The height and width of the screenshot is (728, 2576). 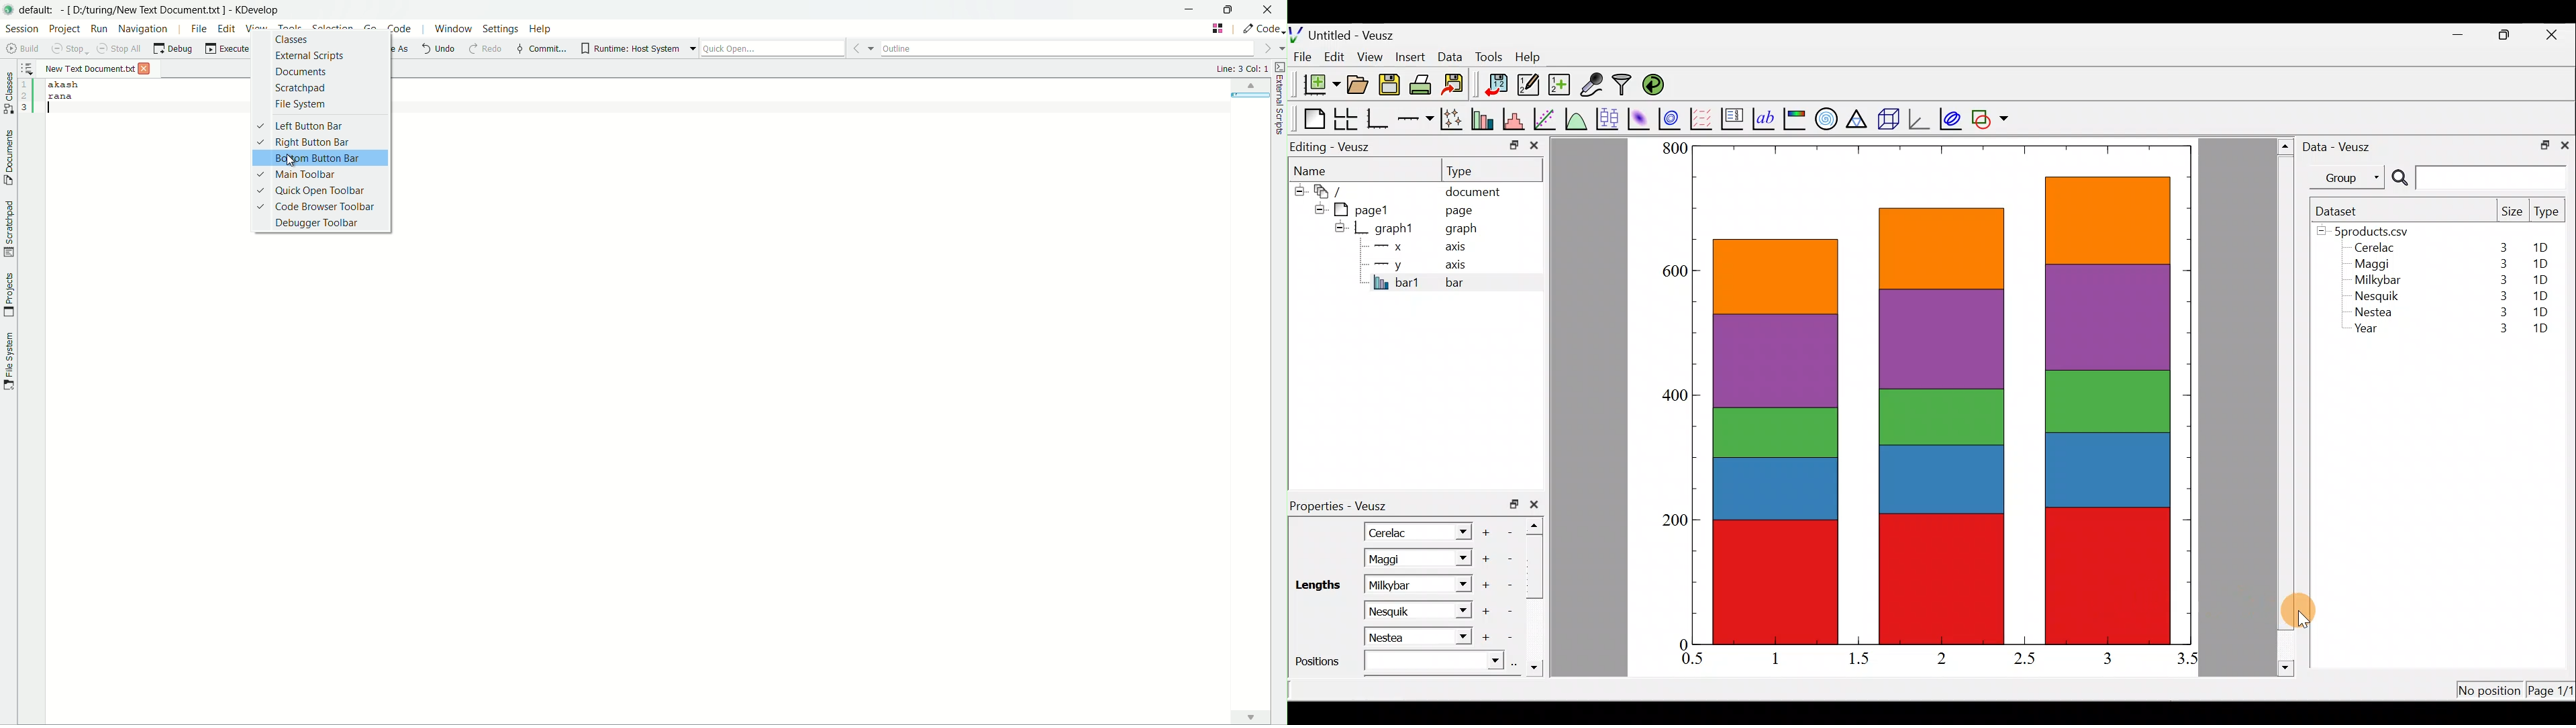 What do you see at coordinates (1462, 266) in the screenshot?
I see `axis` at bounding box center [1462, 266].